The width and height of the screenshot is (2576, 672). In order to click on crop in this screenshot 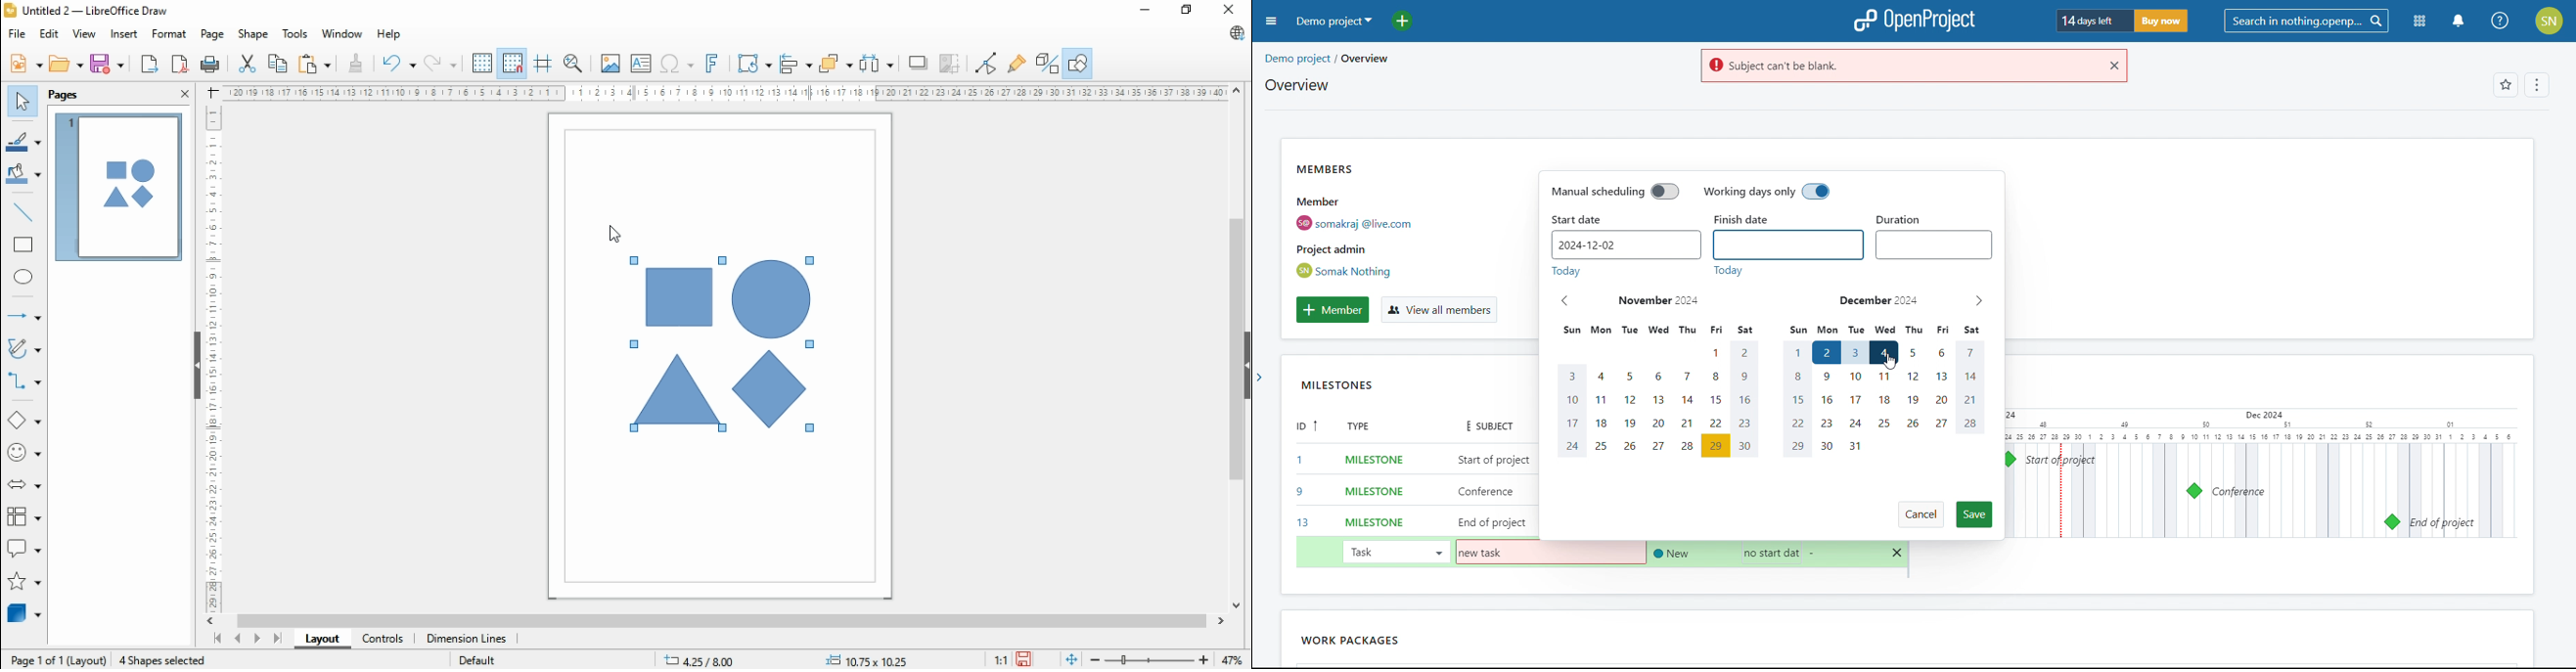, I will do `click(950, 65)`.